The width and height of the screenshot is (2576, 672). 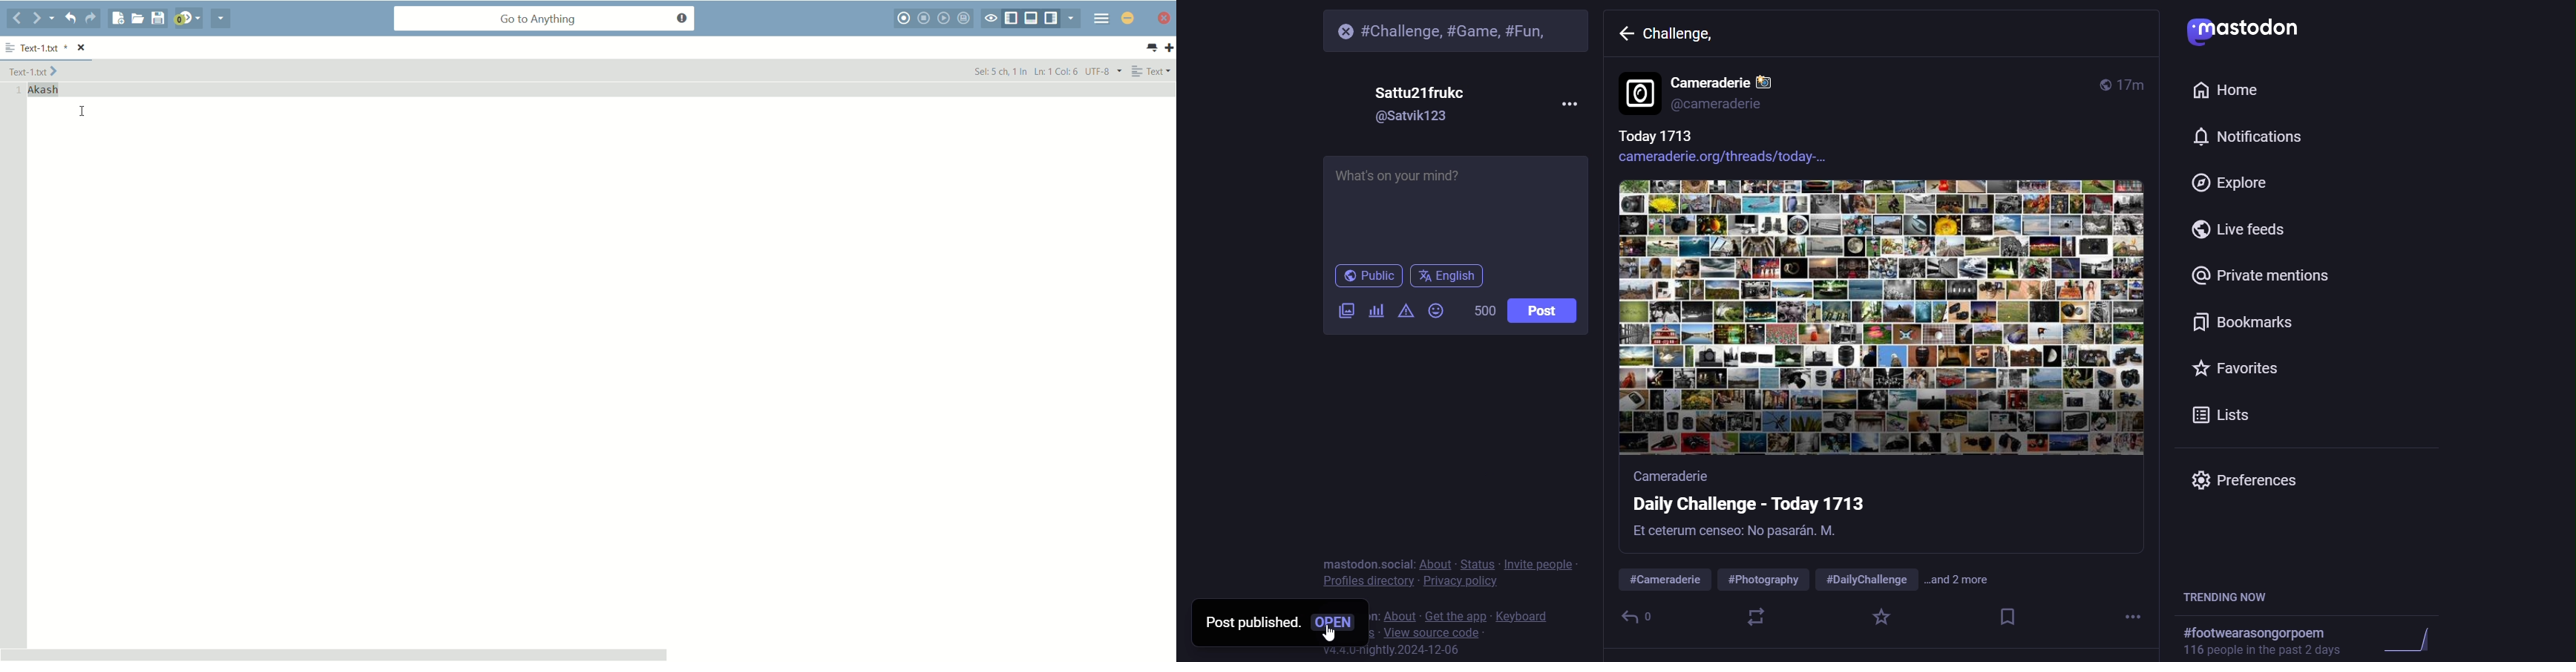 I want to click on get the app, so click(x=1455, y=614).